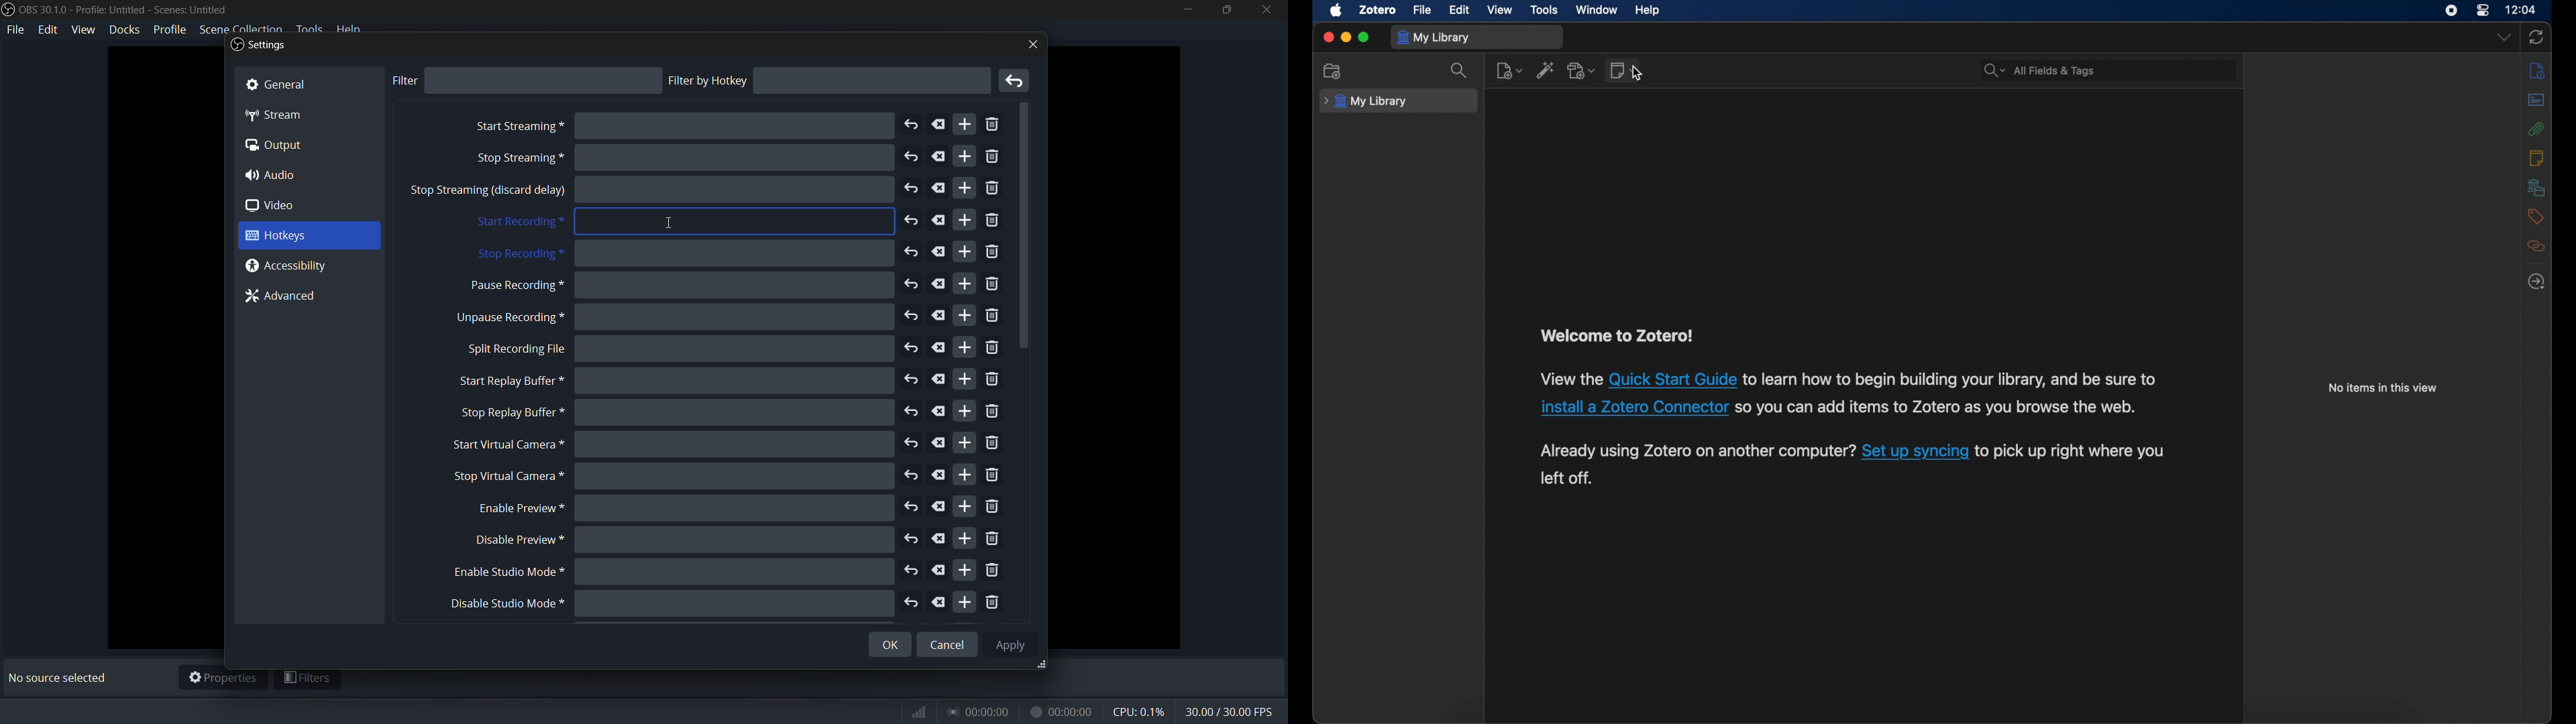  I want to click on Welcome to Zotero!

View the Quick Start Guide to learn how to begin building your library, and be sure to
install a Zotero Connector so you can add items to Zotero as you browse the web.
Already using Zotero on another computer? Set up syncing to pick up right where you
left off., so click(1847, 411).